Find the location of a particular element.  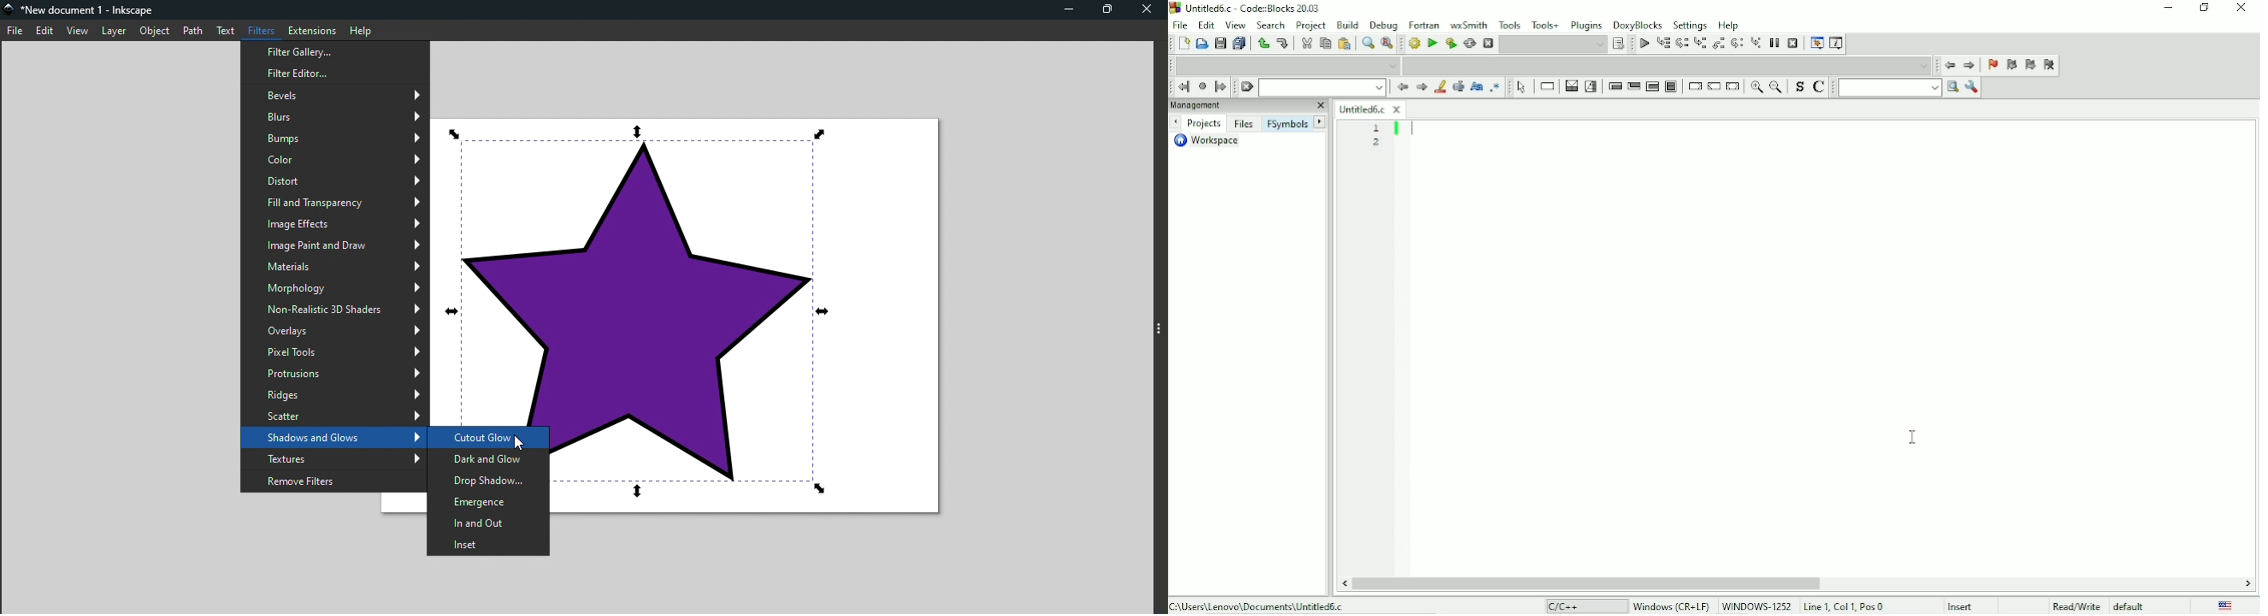

Bumps is located at coordinates (333, 140).